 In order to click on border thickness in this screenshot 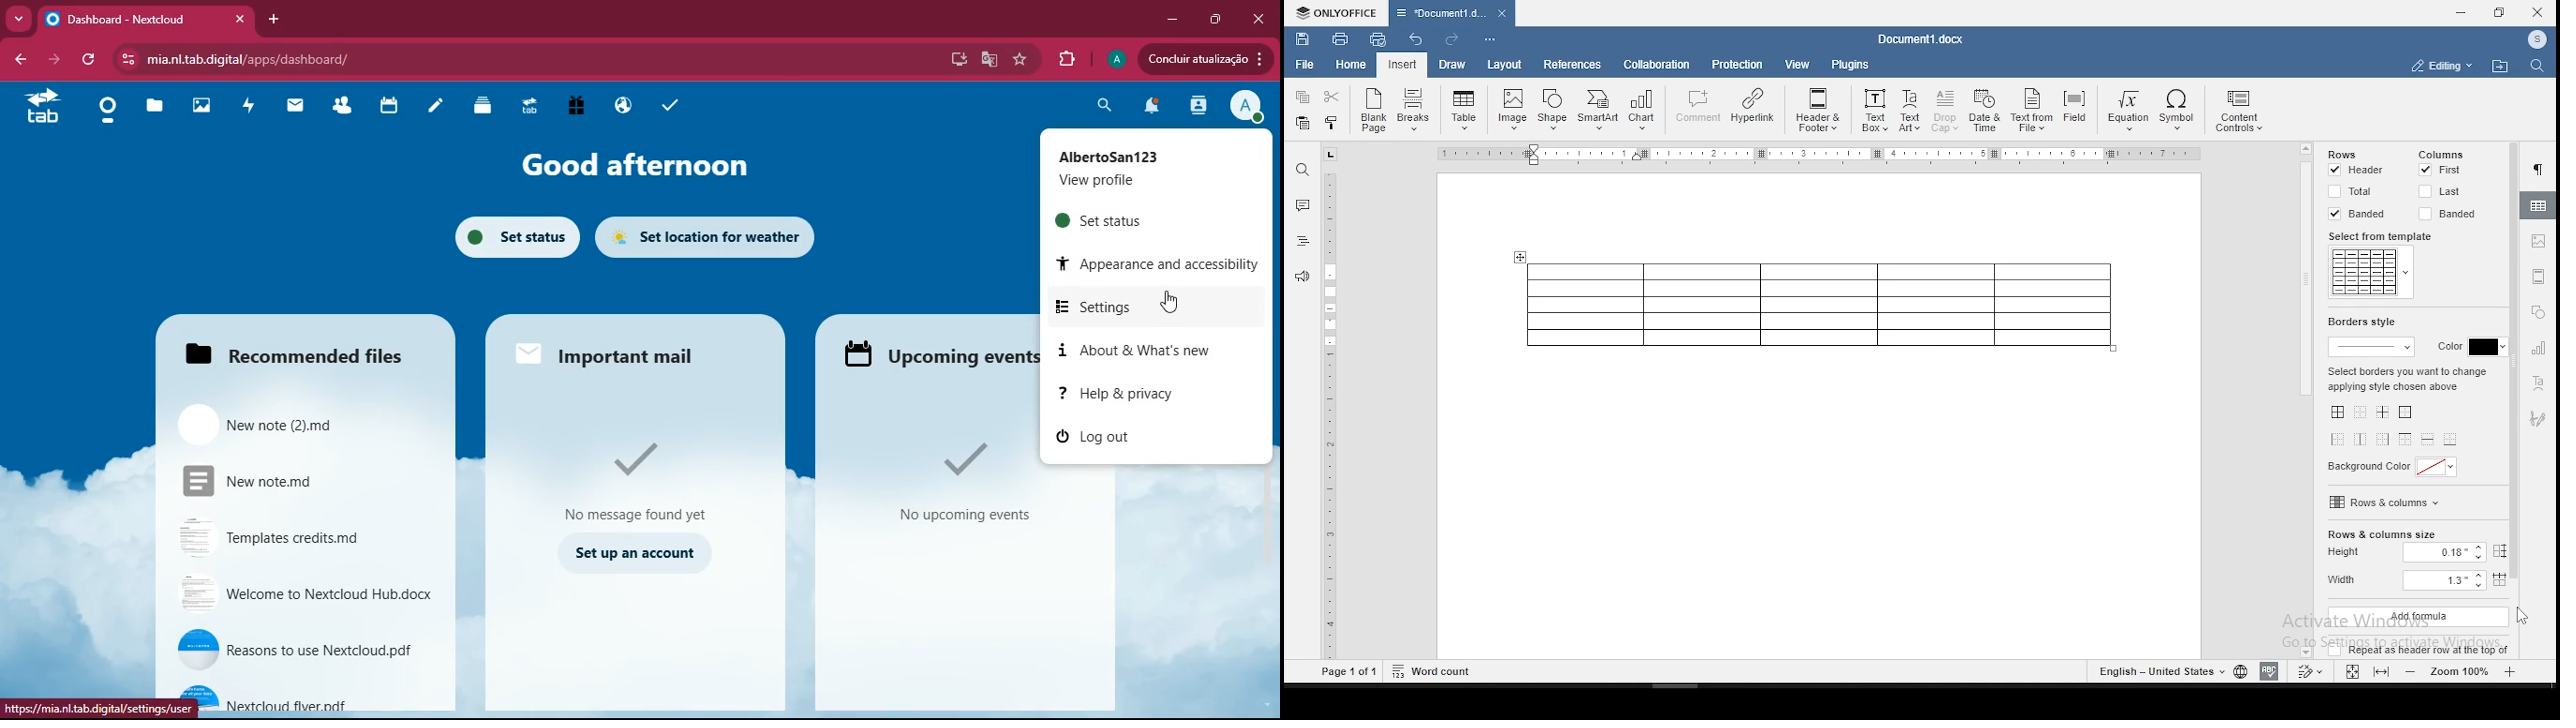, I will do `click(2372, 348)`.